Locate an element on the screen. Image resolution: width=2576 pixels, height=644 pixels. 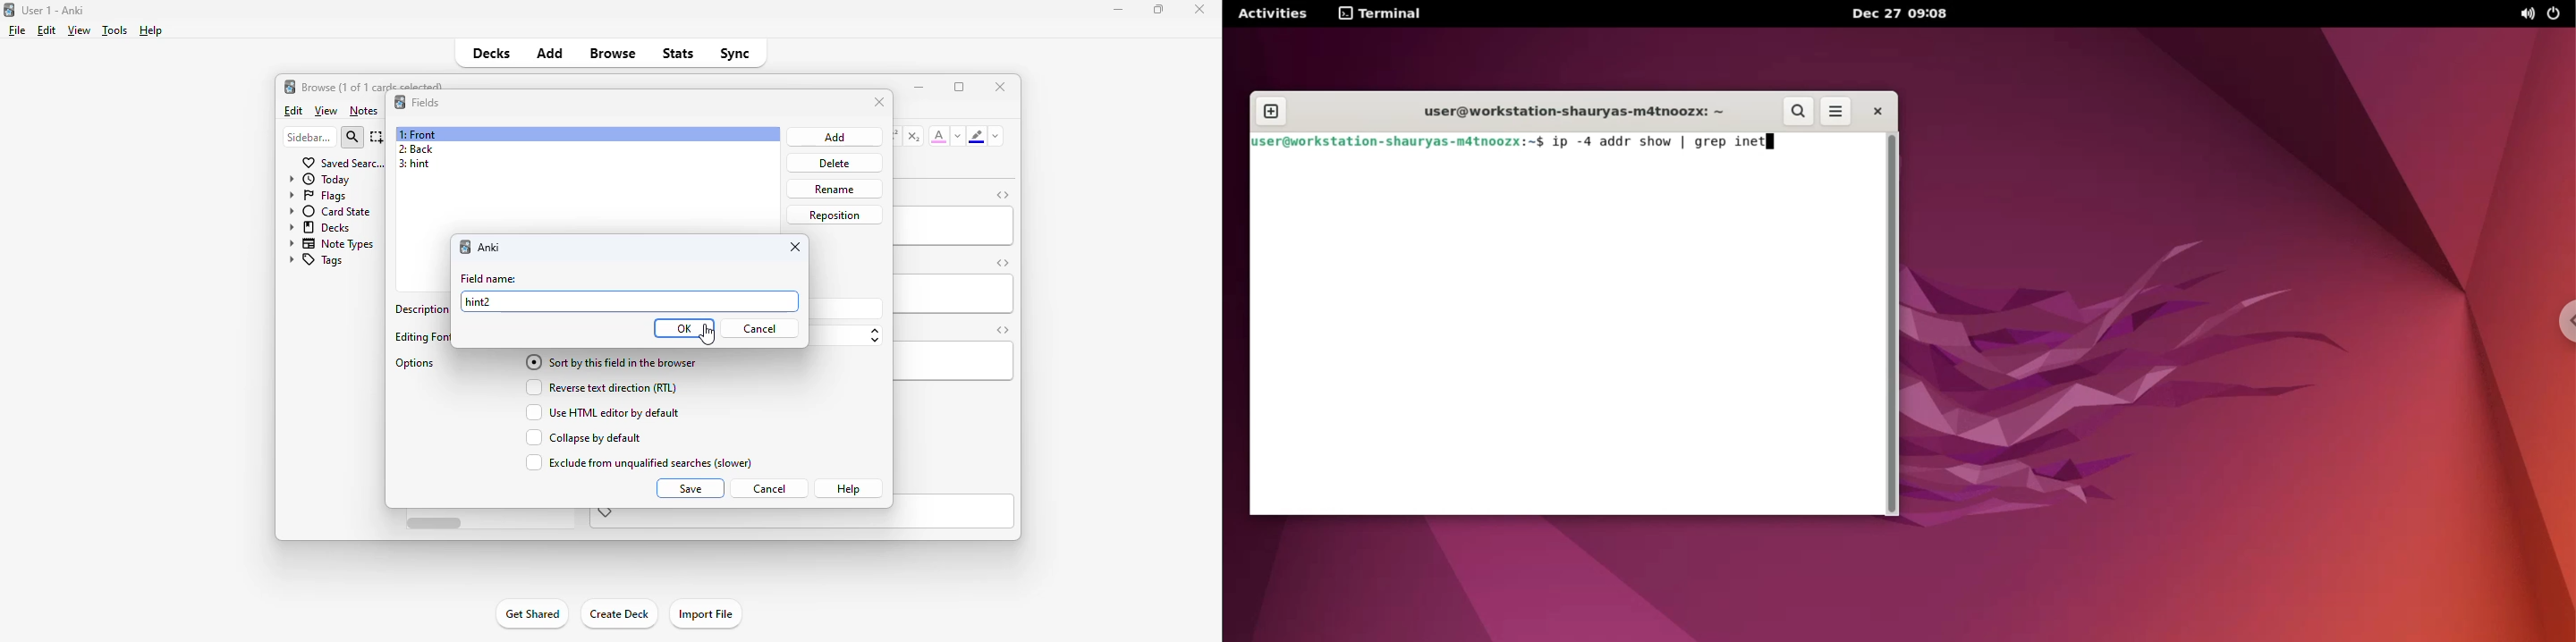
close is located at coordinates (1199, 9).